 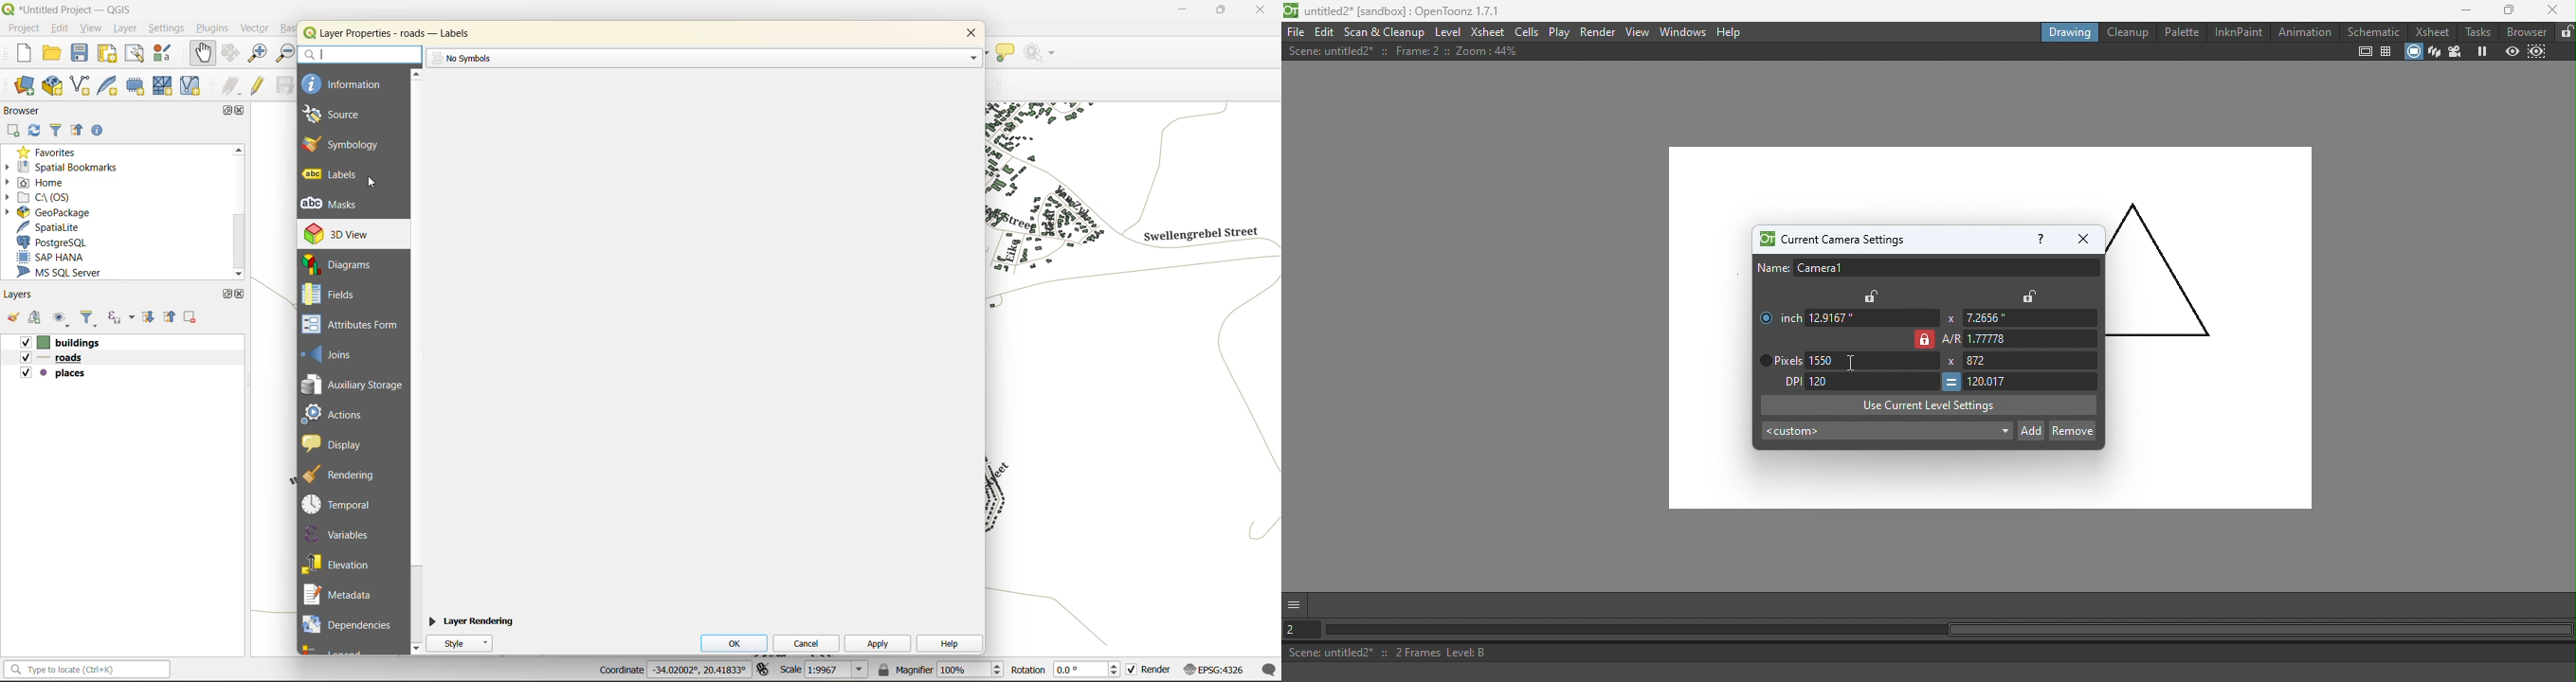 I want to click on toggle edits, so click(x=260, y=87).